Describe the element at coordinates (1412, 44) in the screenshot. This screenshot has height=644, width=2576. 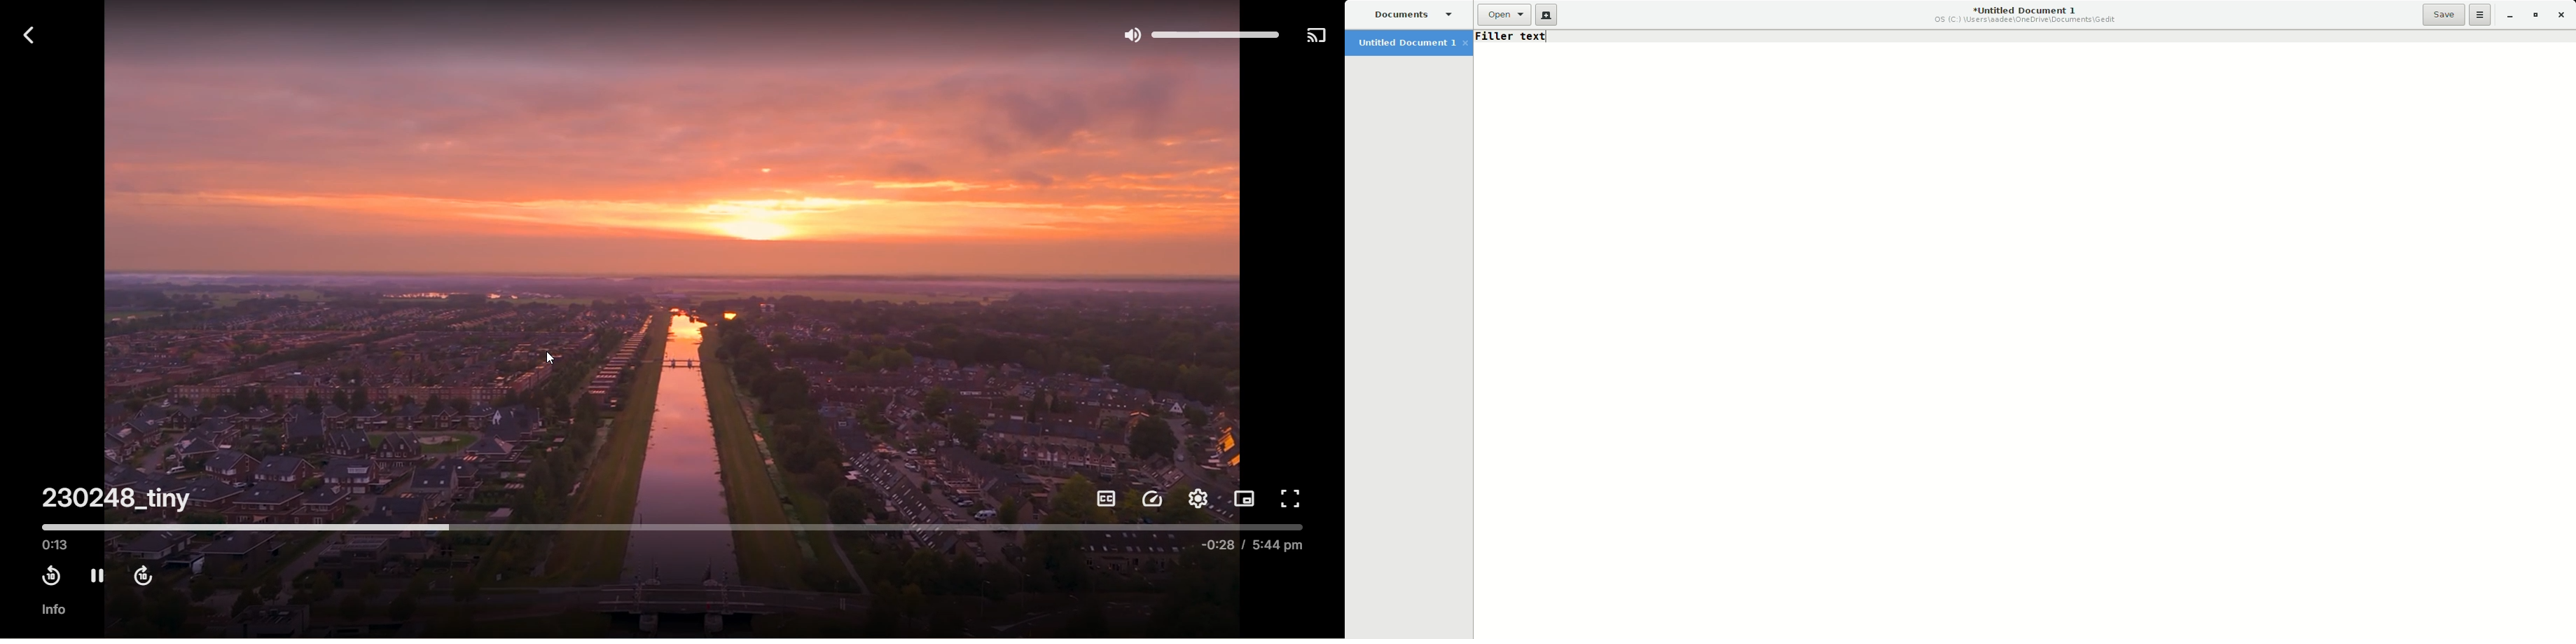
I see `Untitled Document 1` at that location.